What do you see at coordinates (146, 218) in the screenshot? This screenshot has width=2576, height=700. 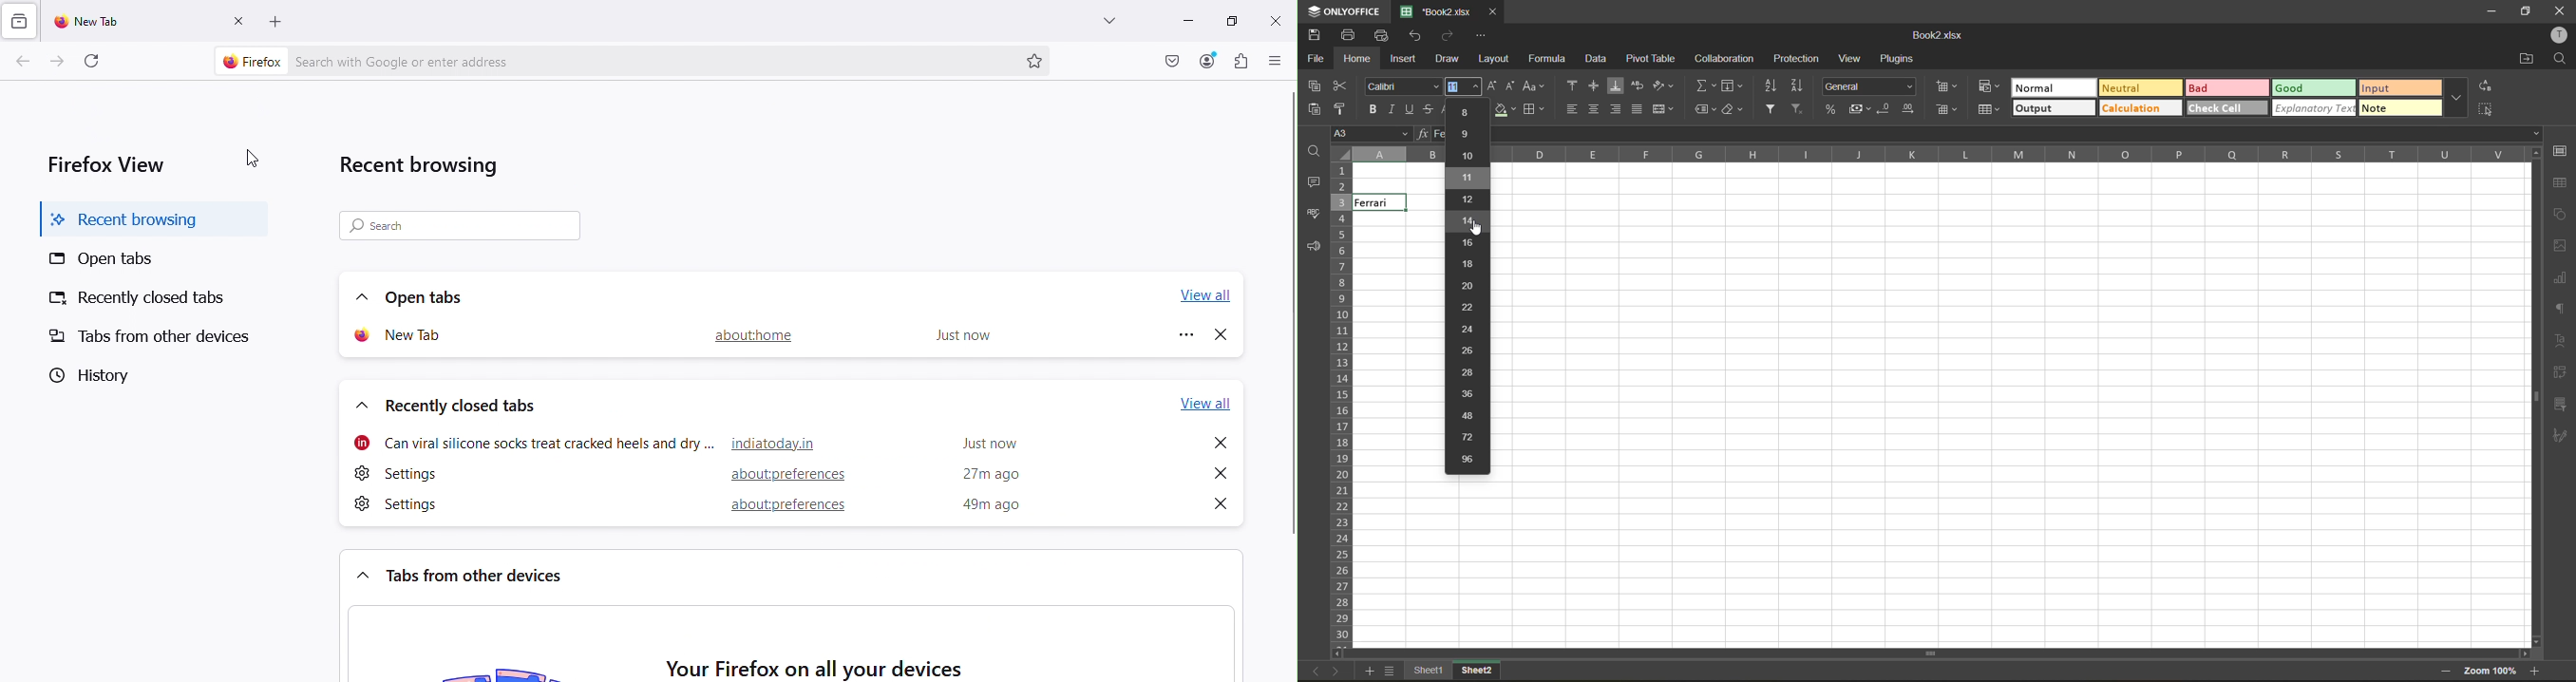 I see `Recent browsing` at bounding box center [146, 218].